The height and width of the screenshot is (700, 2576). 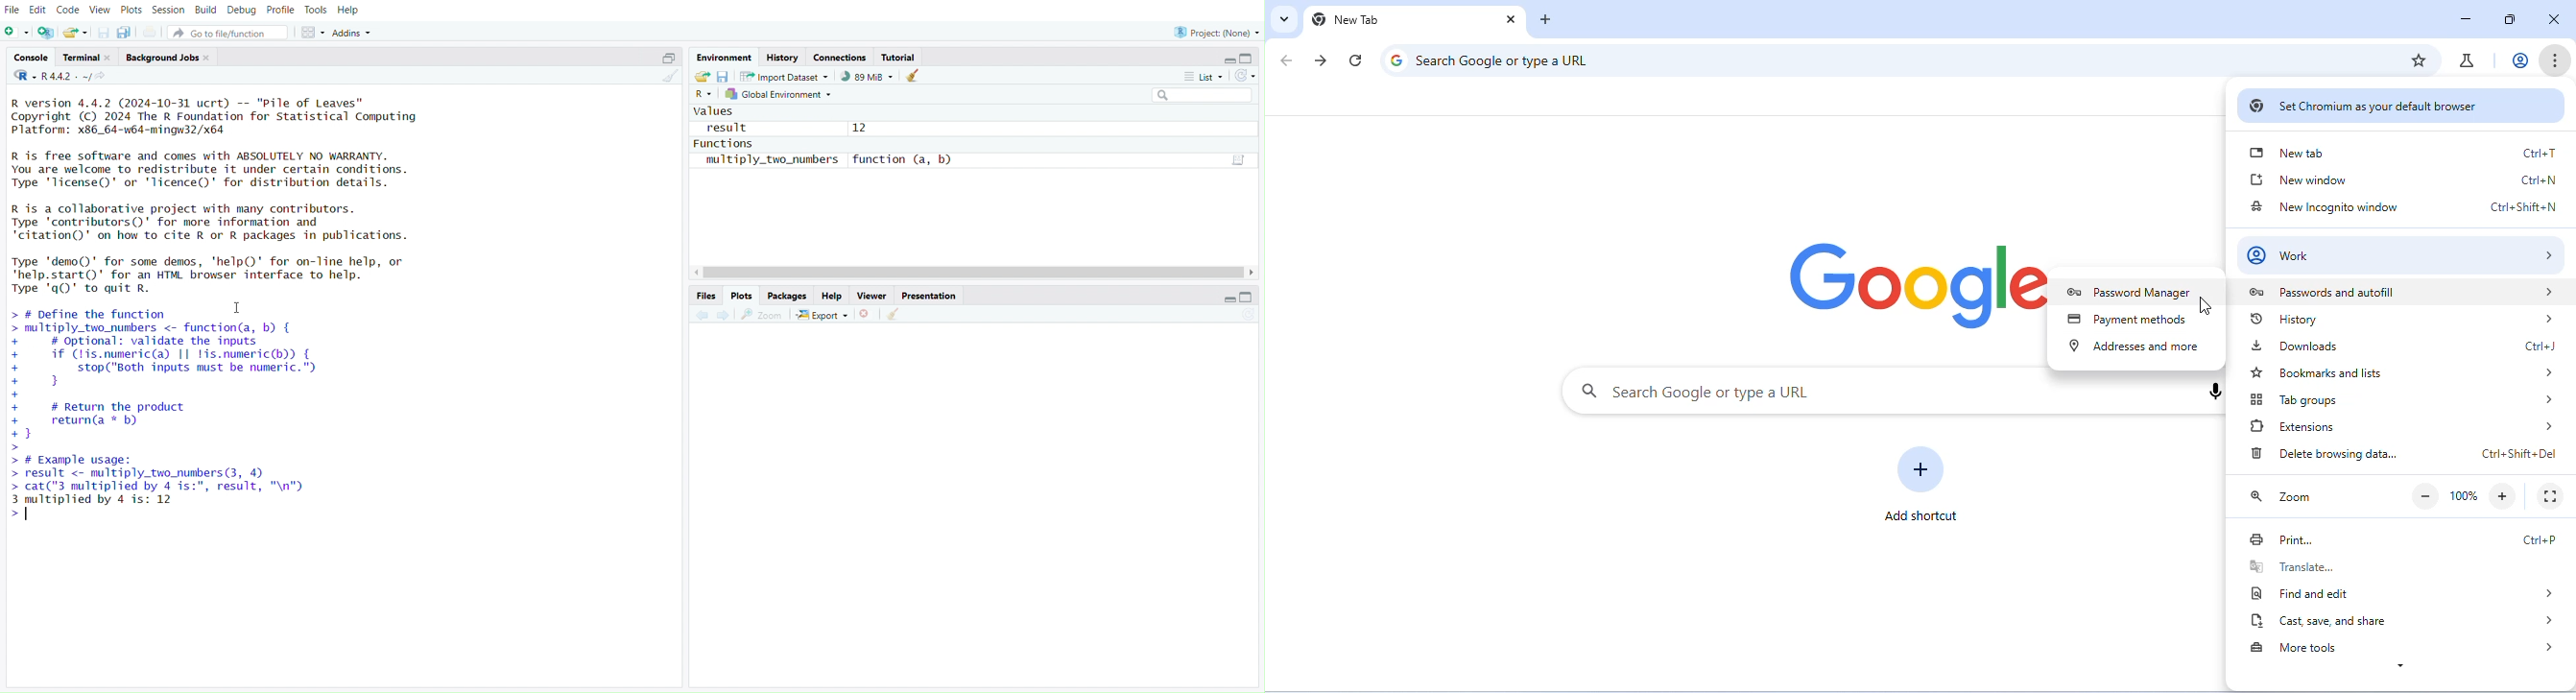 I want to click on File, so click(x=14, y=9).